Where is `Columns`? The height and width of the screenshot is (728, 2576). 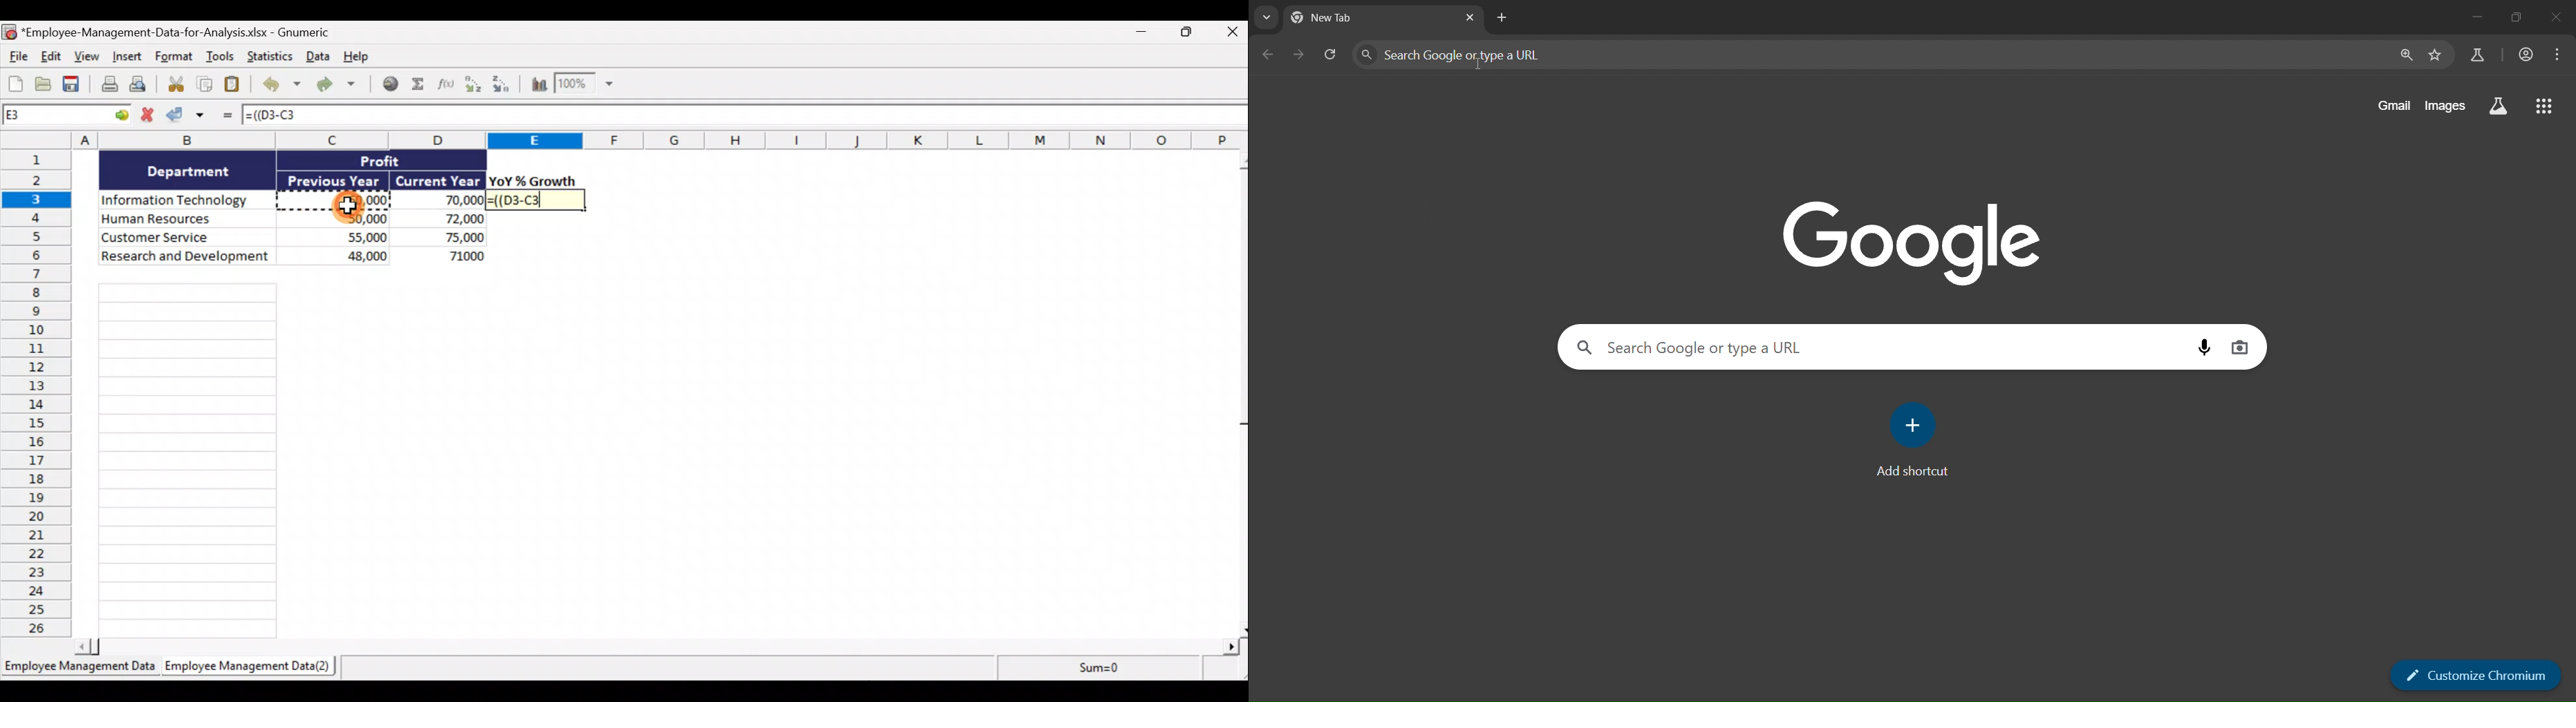
Columns is located at coordinates (624, 140).